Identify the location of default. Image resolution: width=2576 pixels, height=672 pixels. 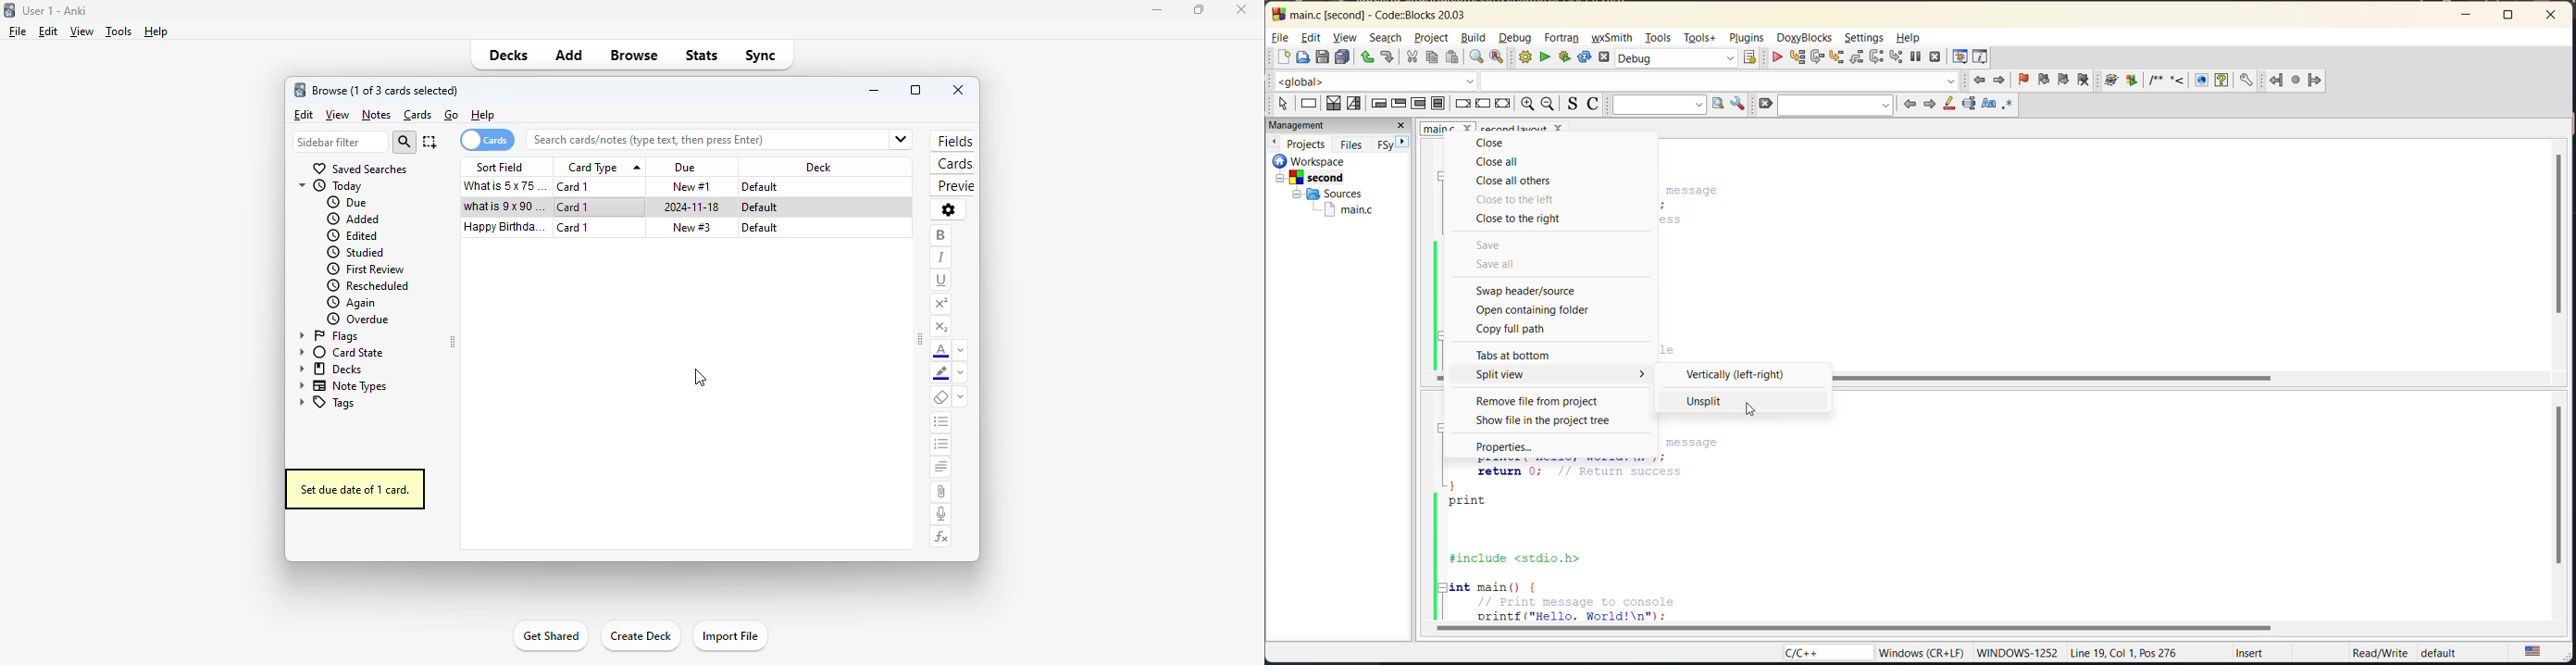
(759, 207).